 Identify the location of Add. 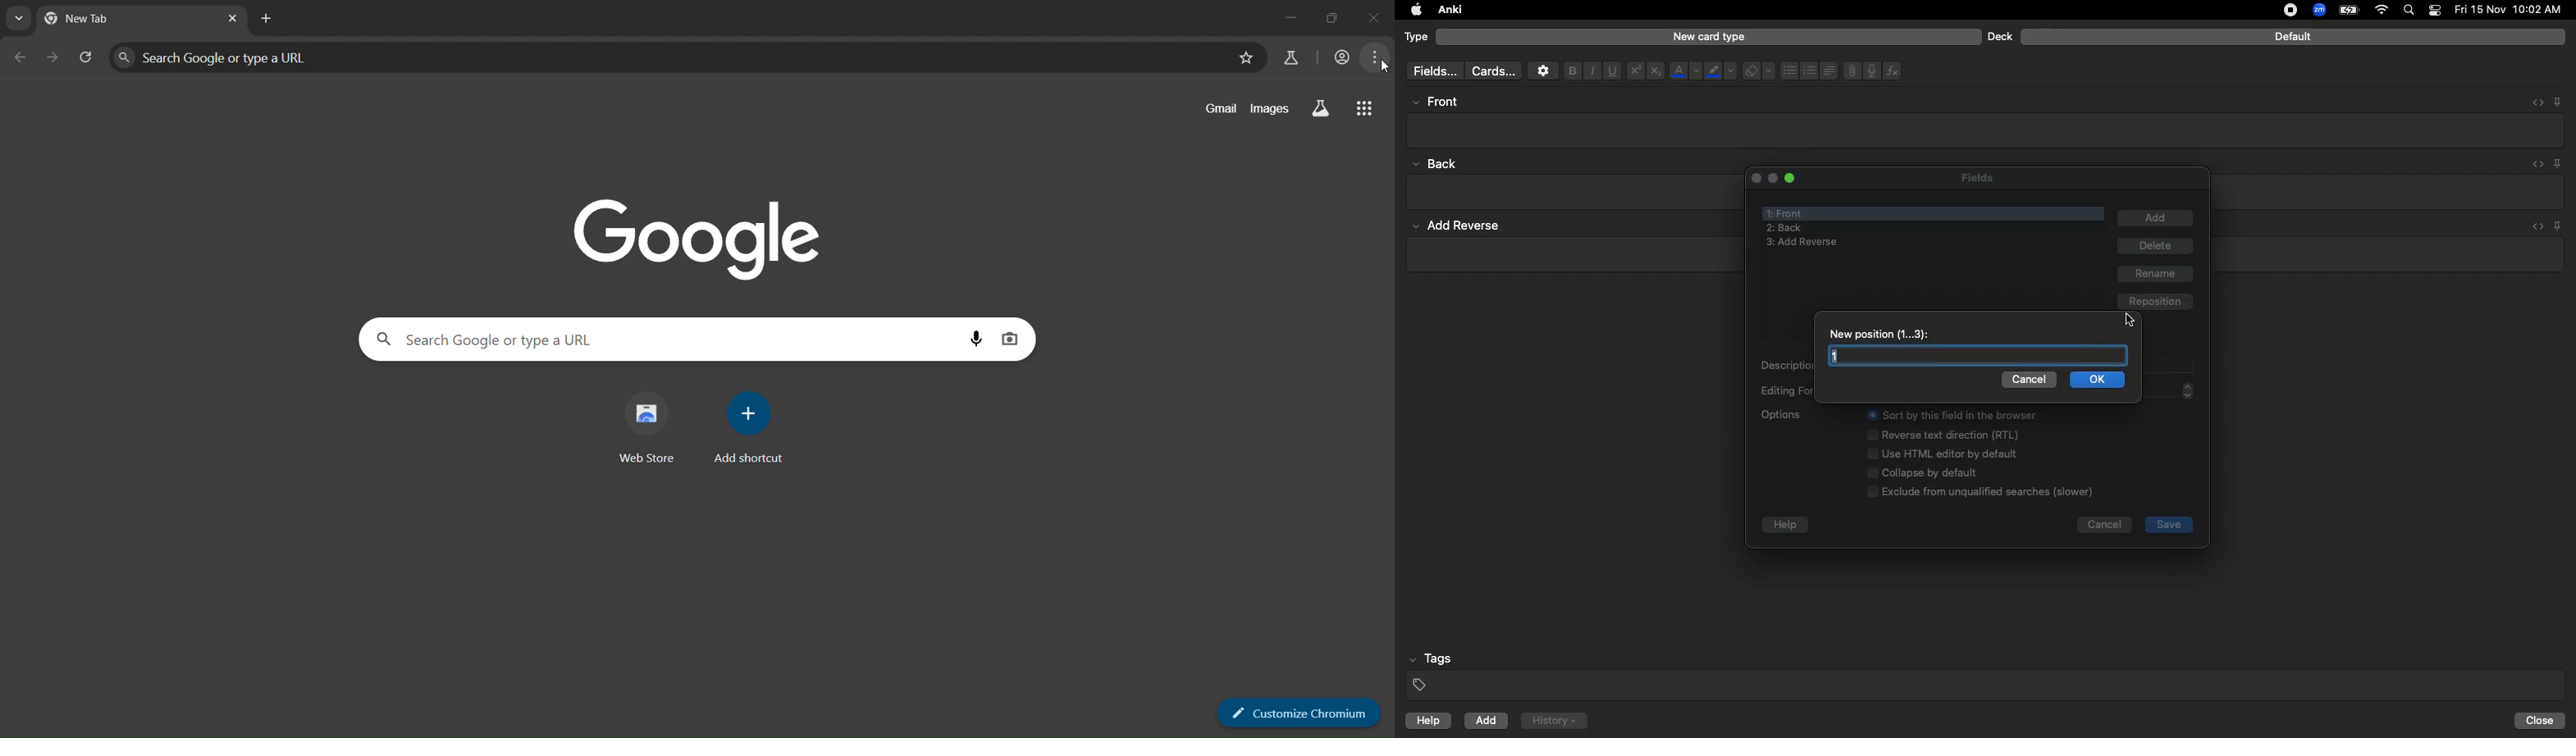
(1487, 721).